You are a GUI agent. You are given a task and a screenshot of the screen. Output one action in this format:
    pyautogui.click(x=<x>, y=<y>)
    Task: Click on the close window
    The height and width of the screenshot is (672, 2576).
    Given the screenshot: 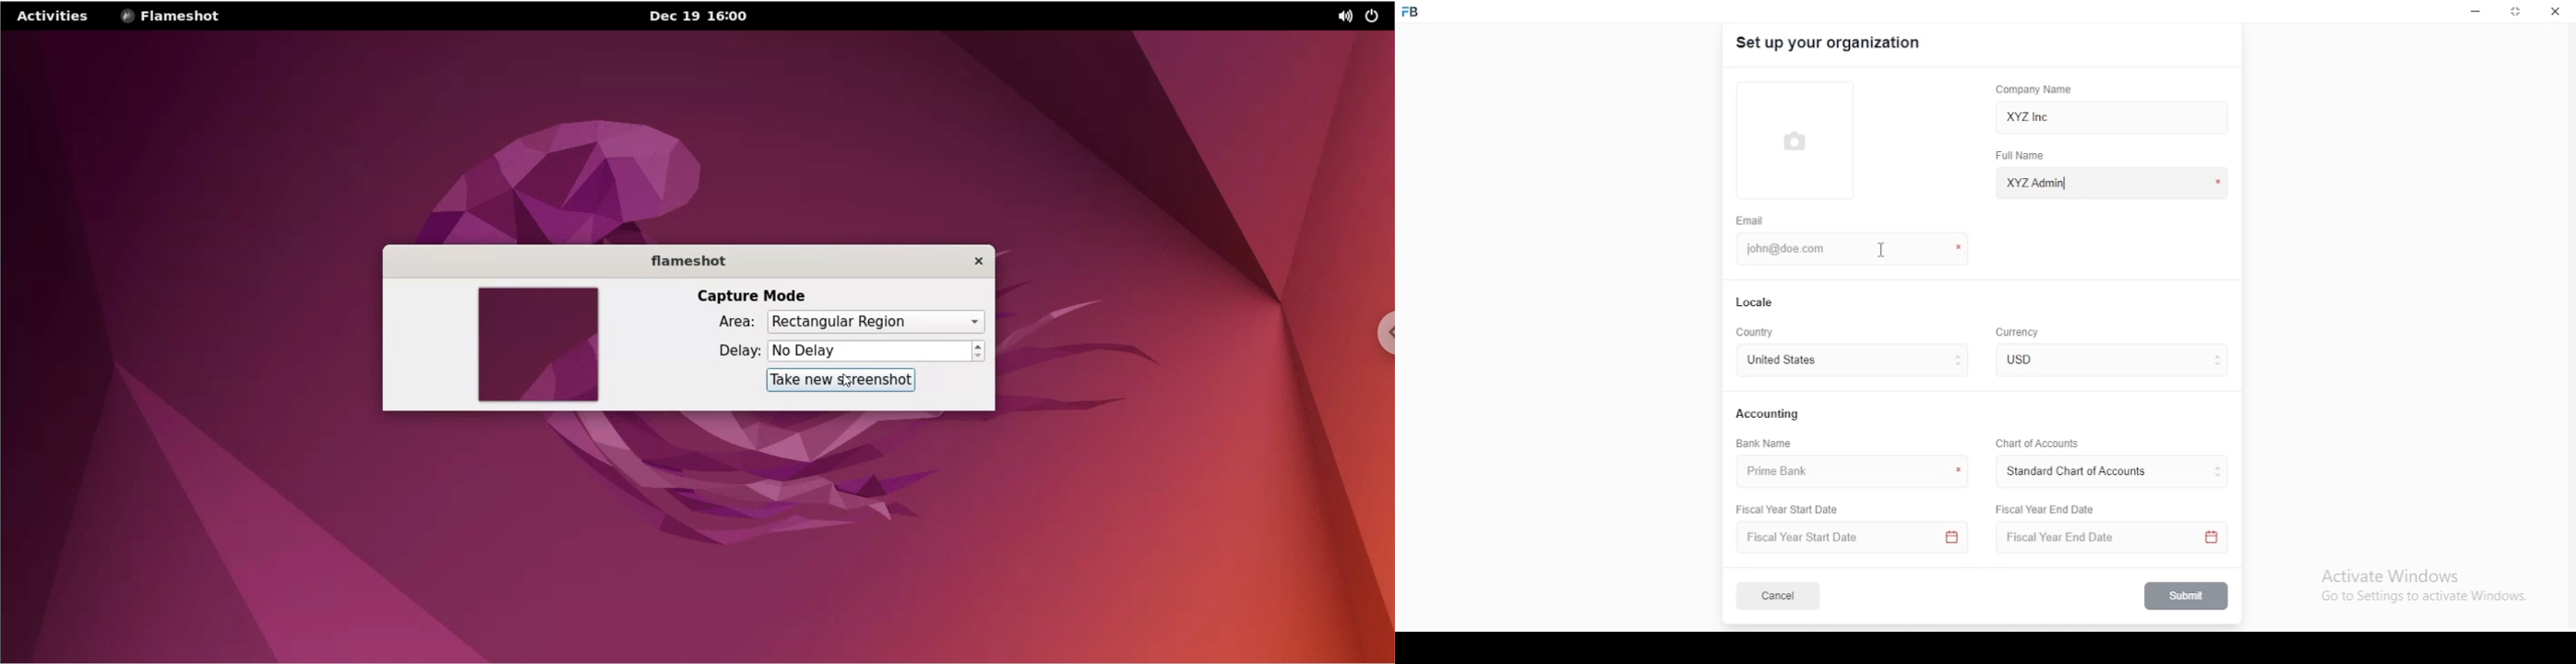 What is the action you would take?
    pyautogui.click(x=2553, y=11)
    